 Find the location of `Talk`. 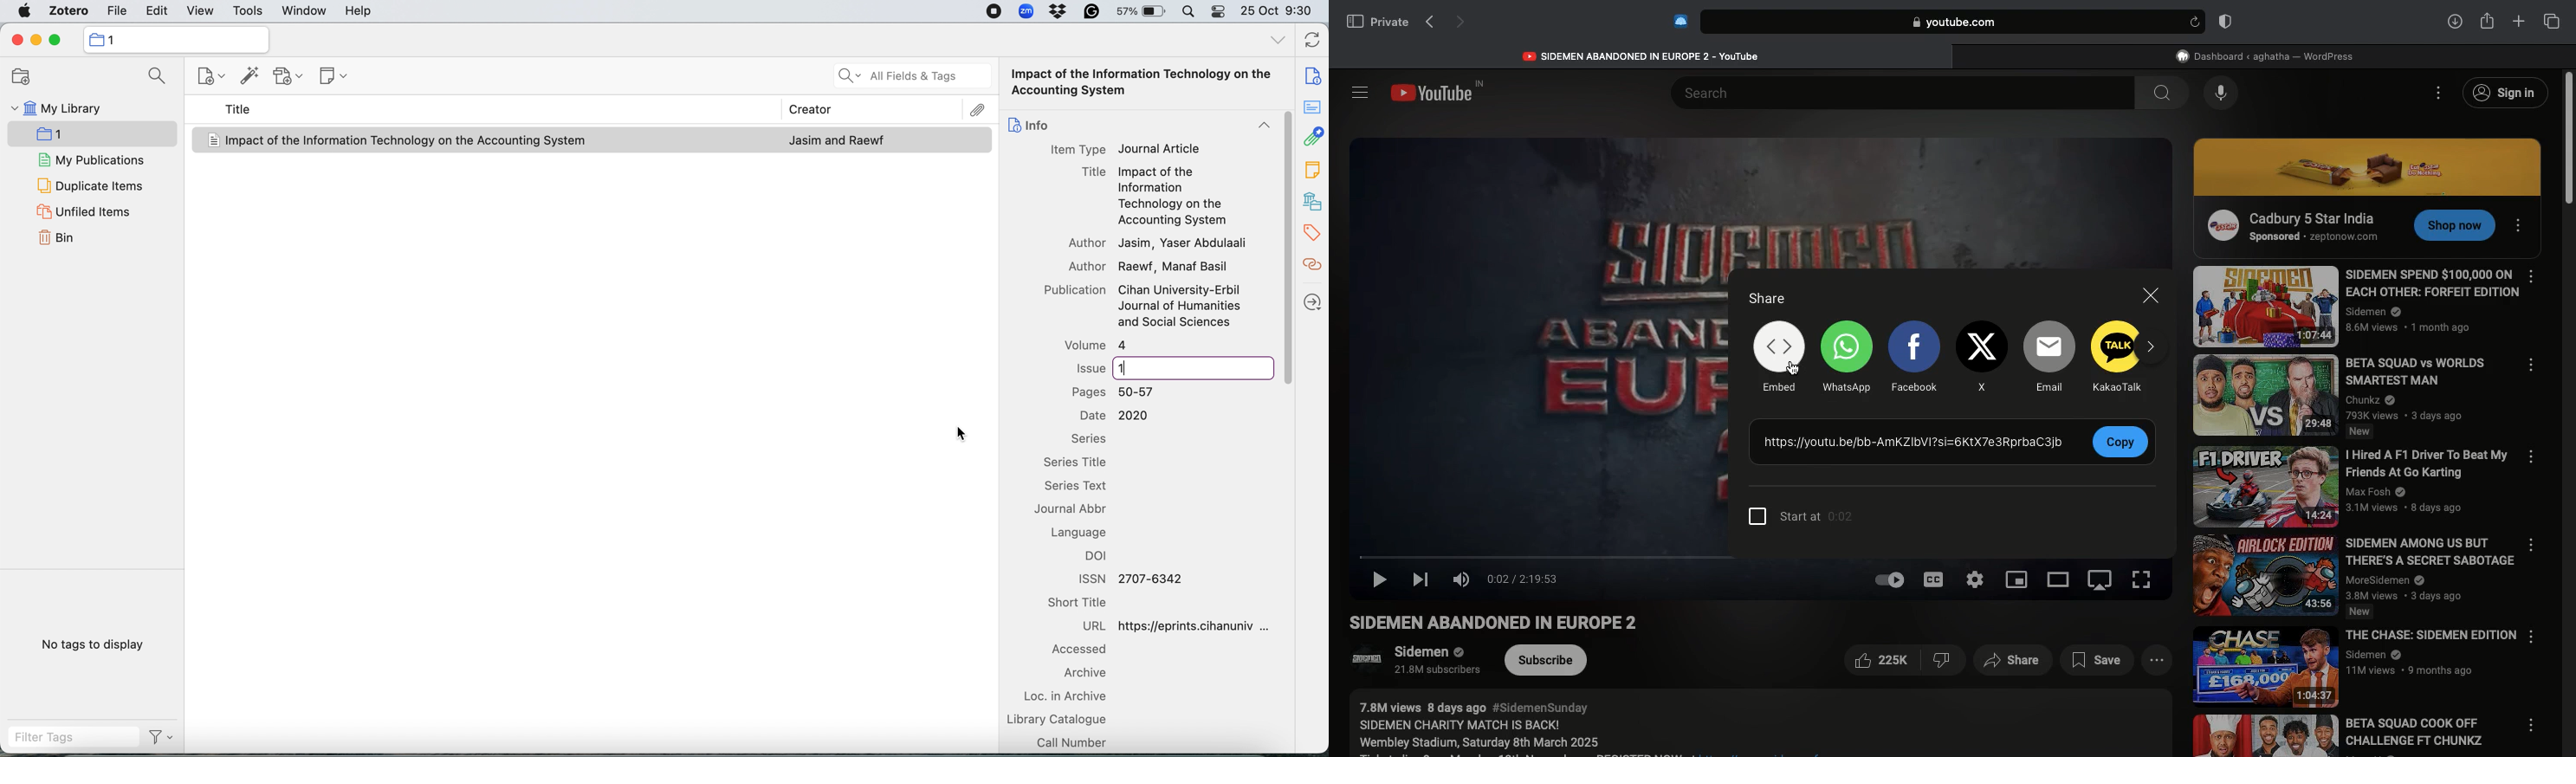

Talk is located at coordinates (2109, 359).